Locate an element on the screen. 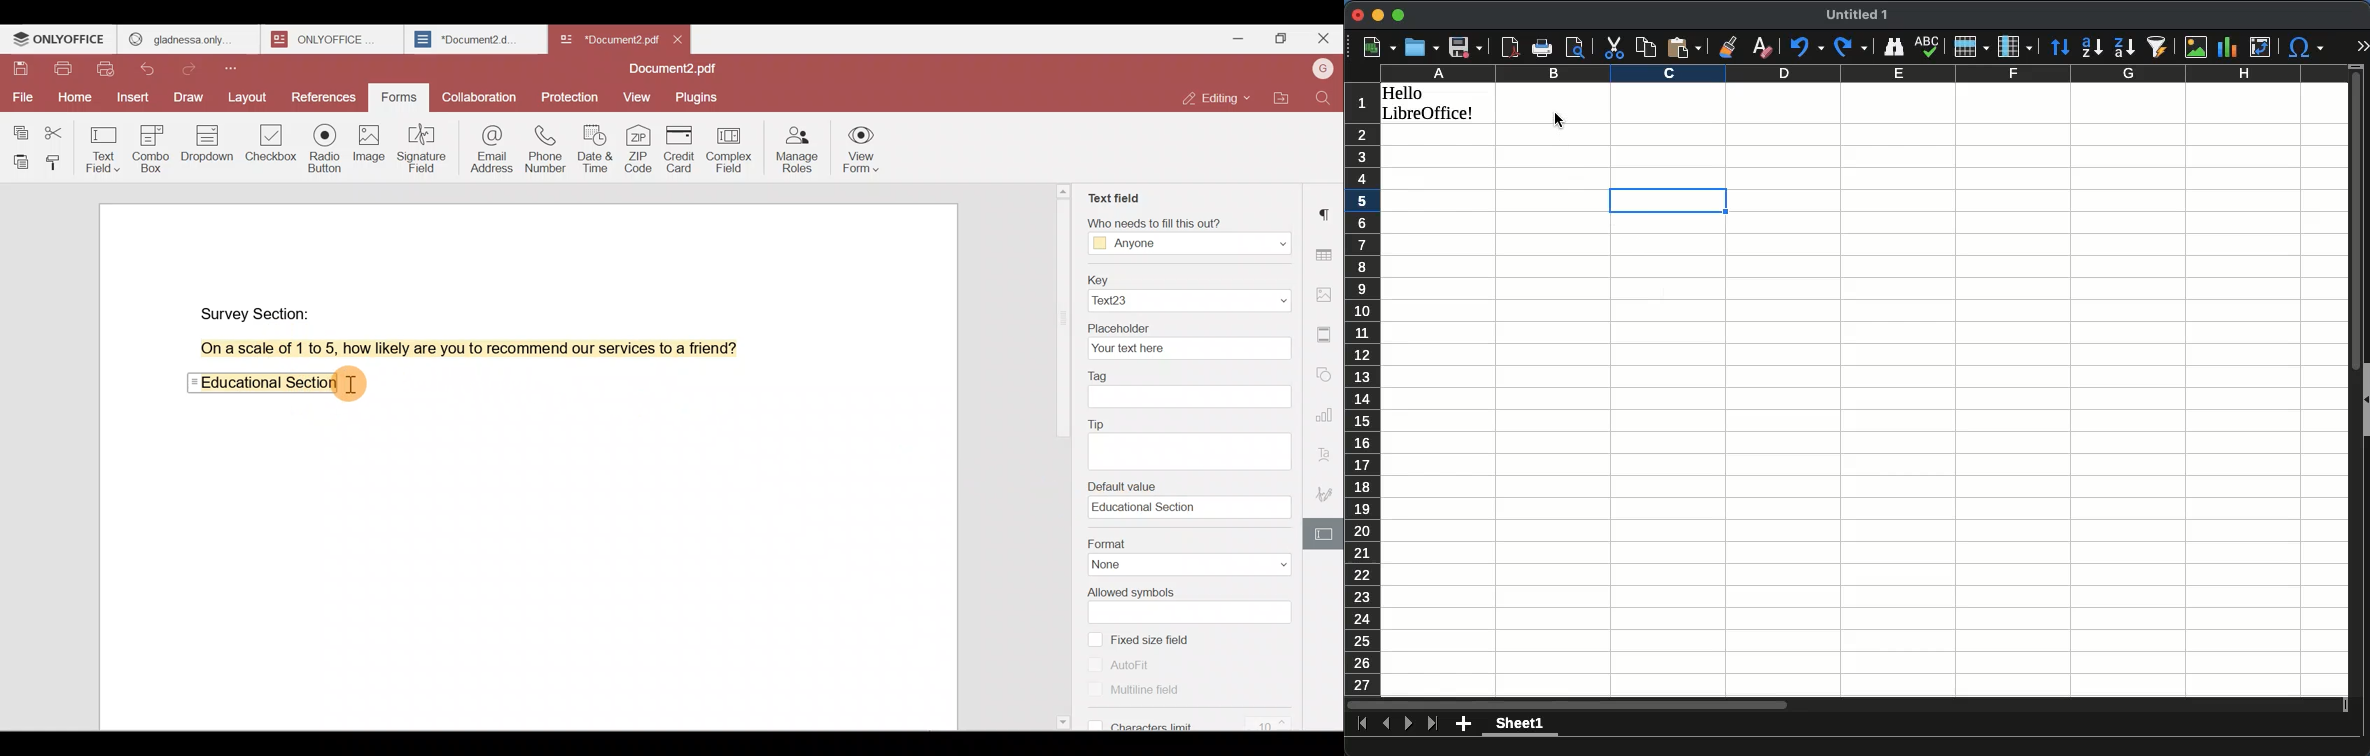 The image size is (2380, 756). last sheet is located at coordinates (1363, 724).